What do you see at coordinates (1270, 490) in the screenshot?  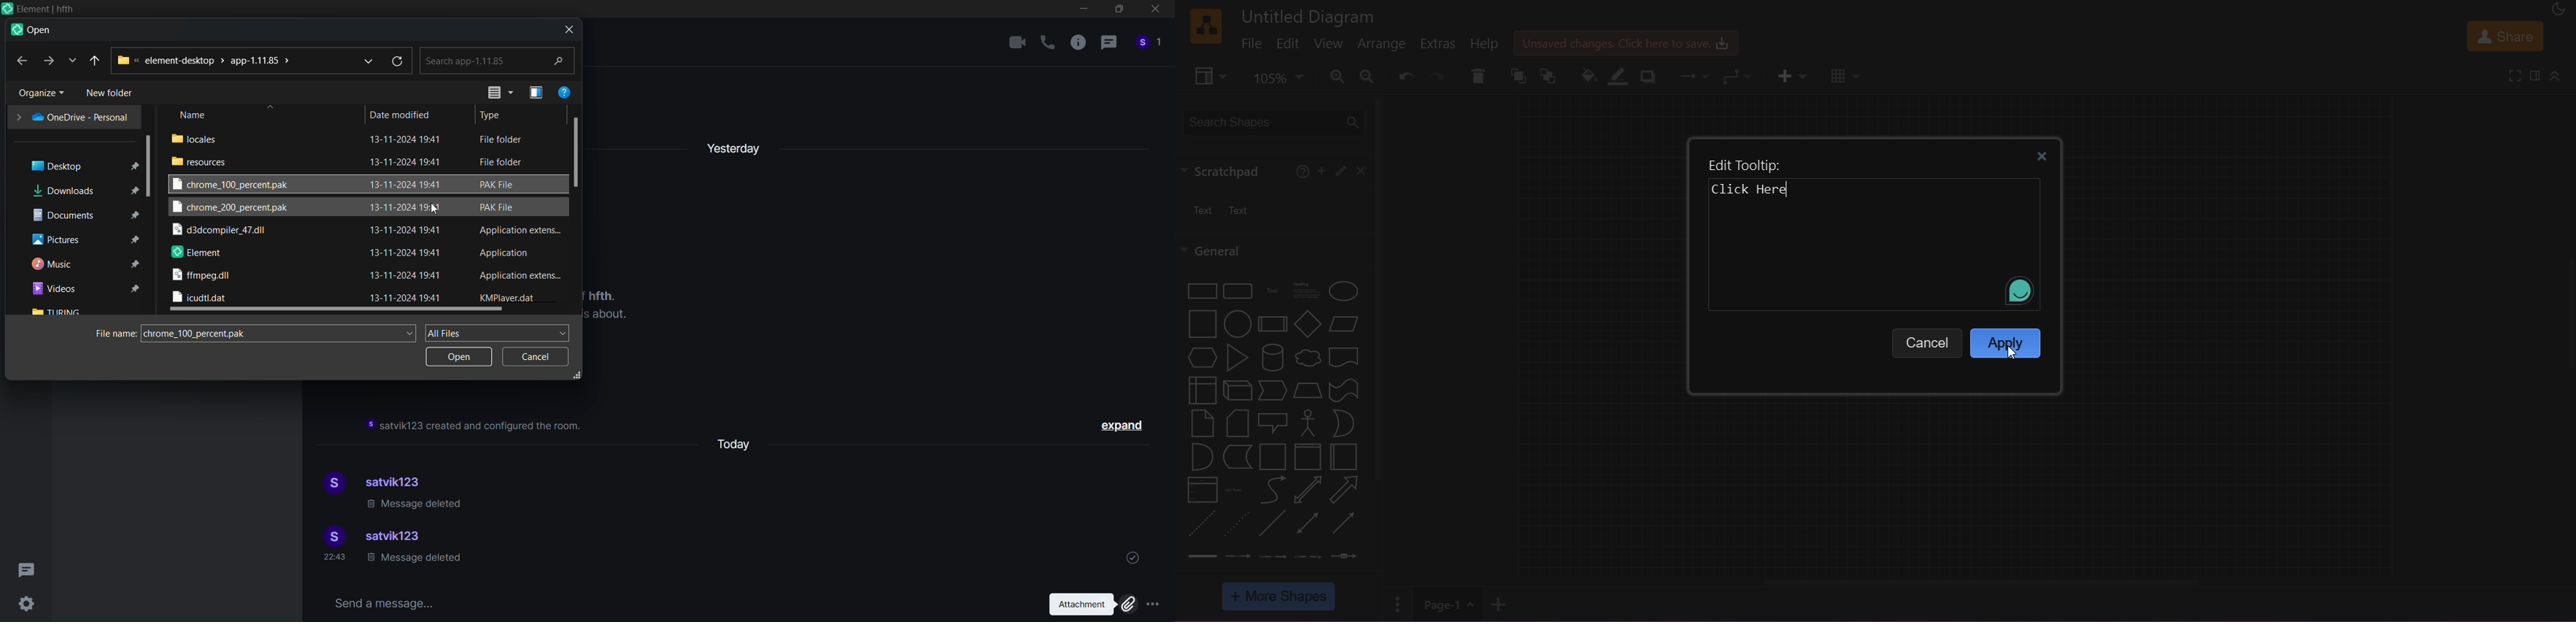 I see `curve` at bounding box center [1270, 490].